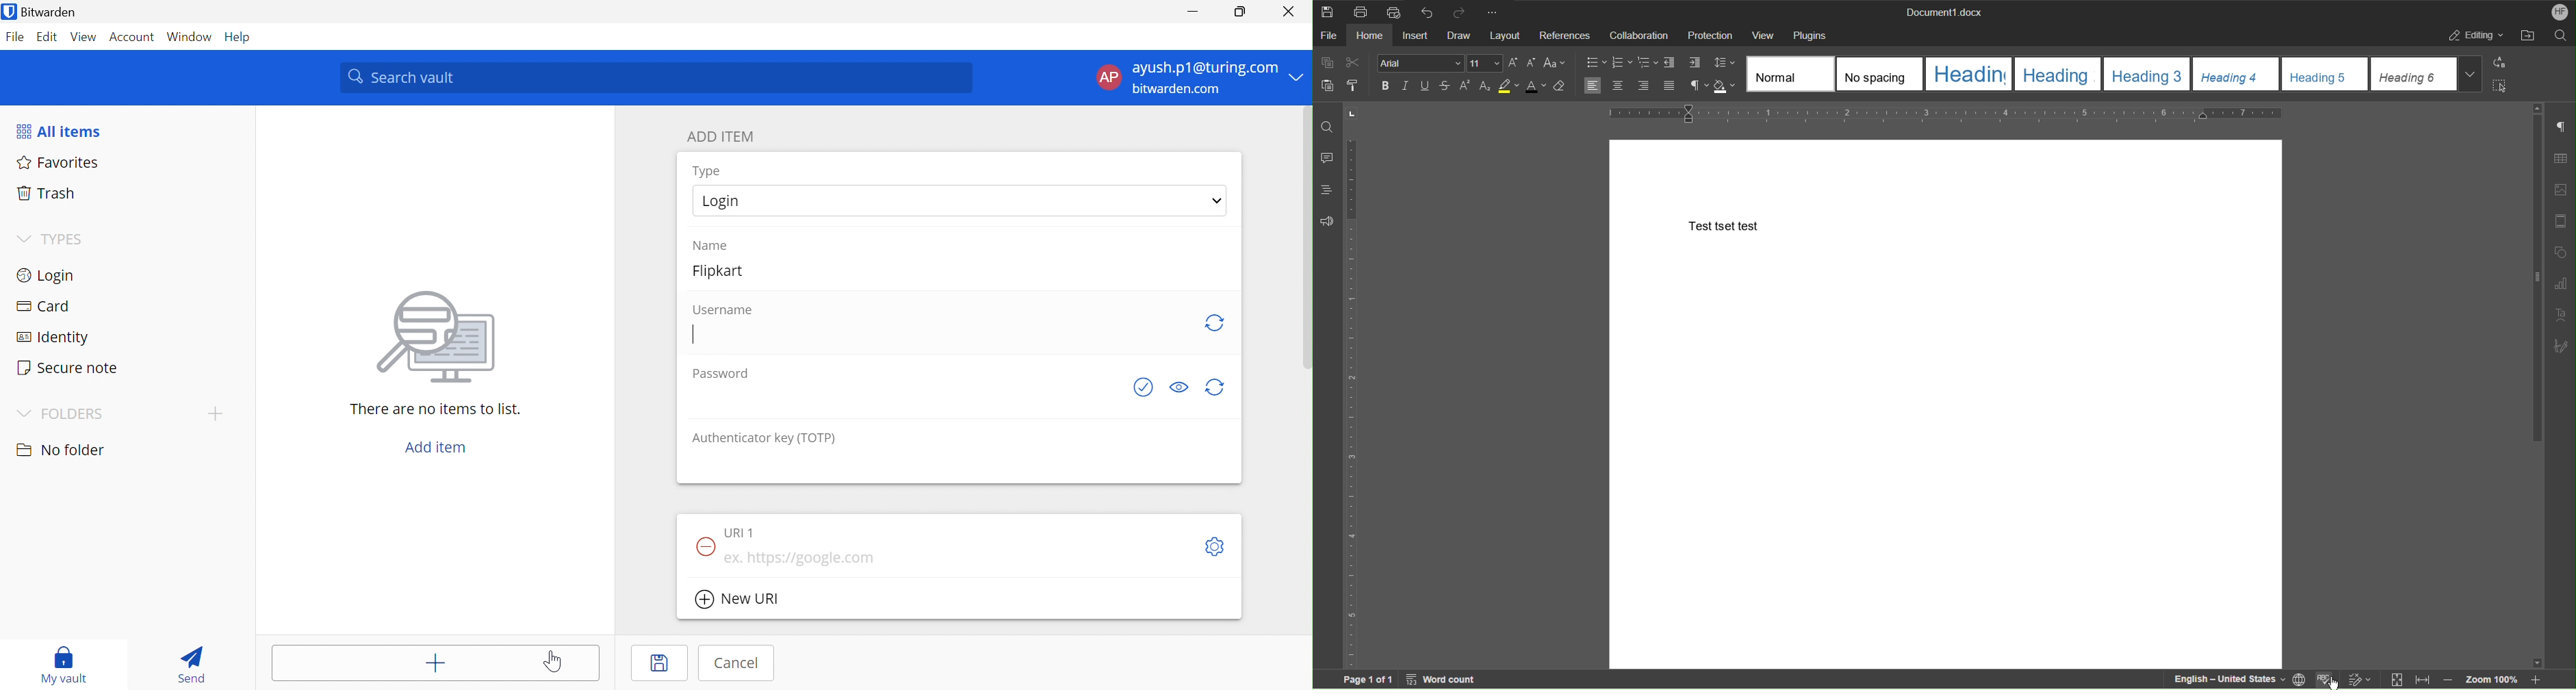  I want to click on Toggle Visibility, so click(1182, 385).